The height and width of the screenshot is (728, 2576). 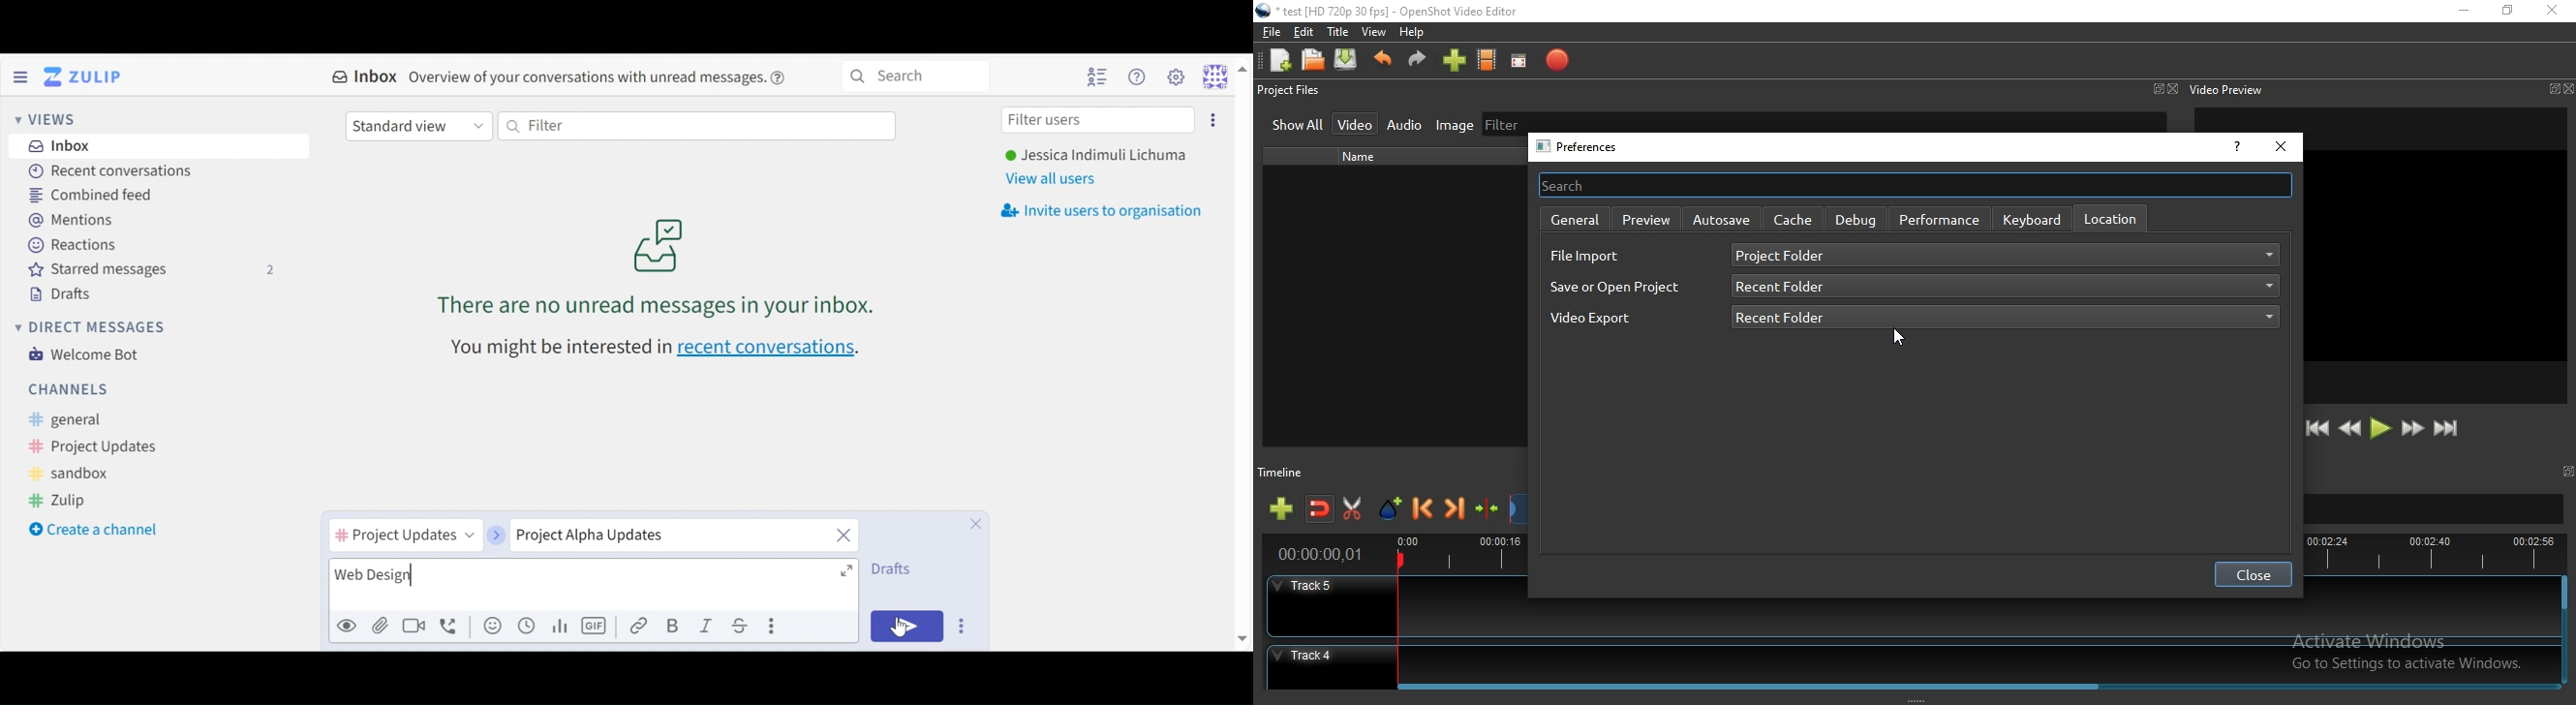 I want to click on Sandbox Channel, so click(x=74, y=476).